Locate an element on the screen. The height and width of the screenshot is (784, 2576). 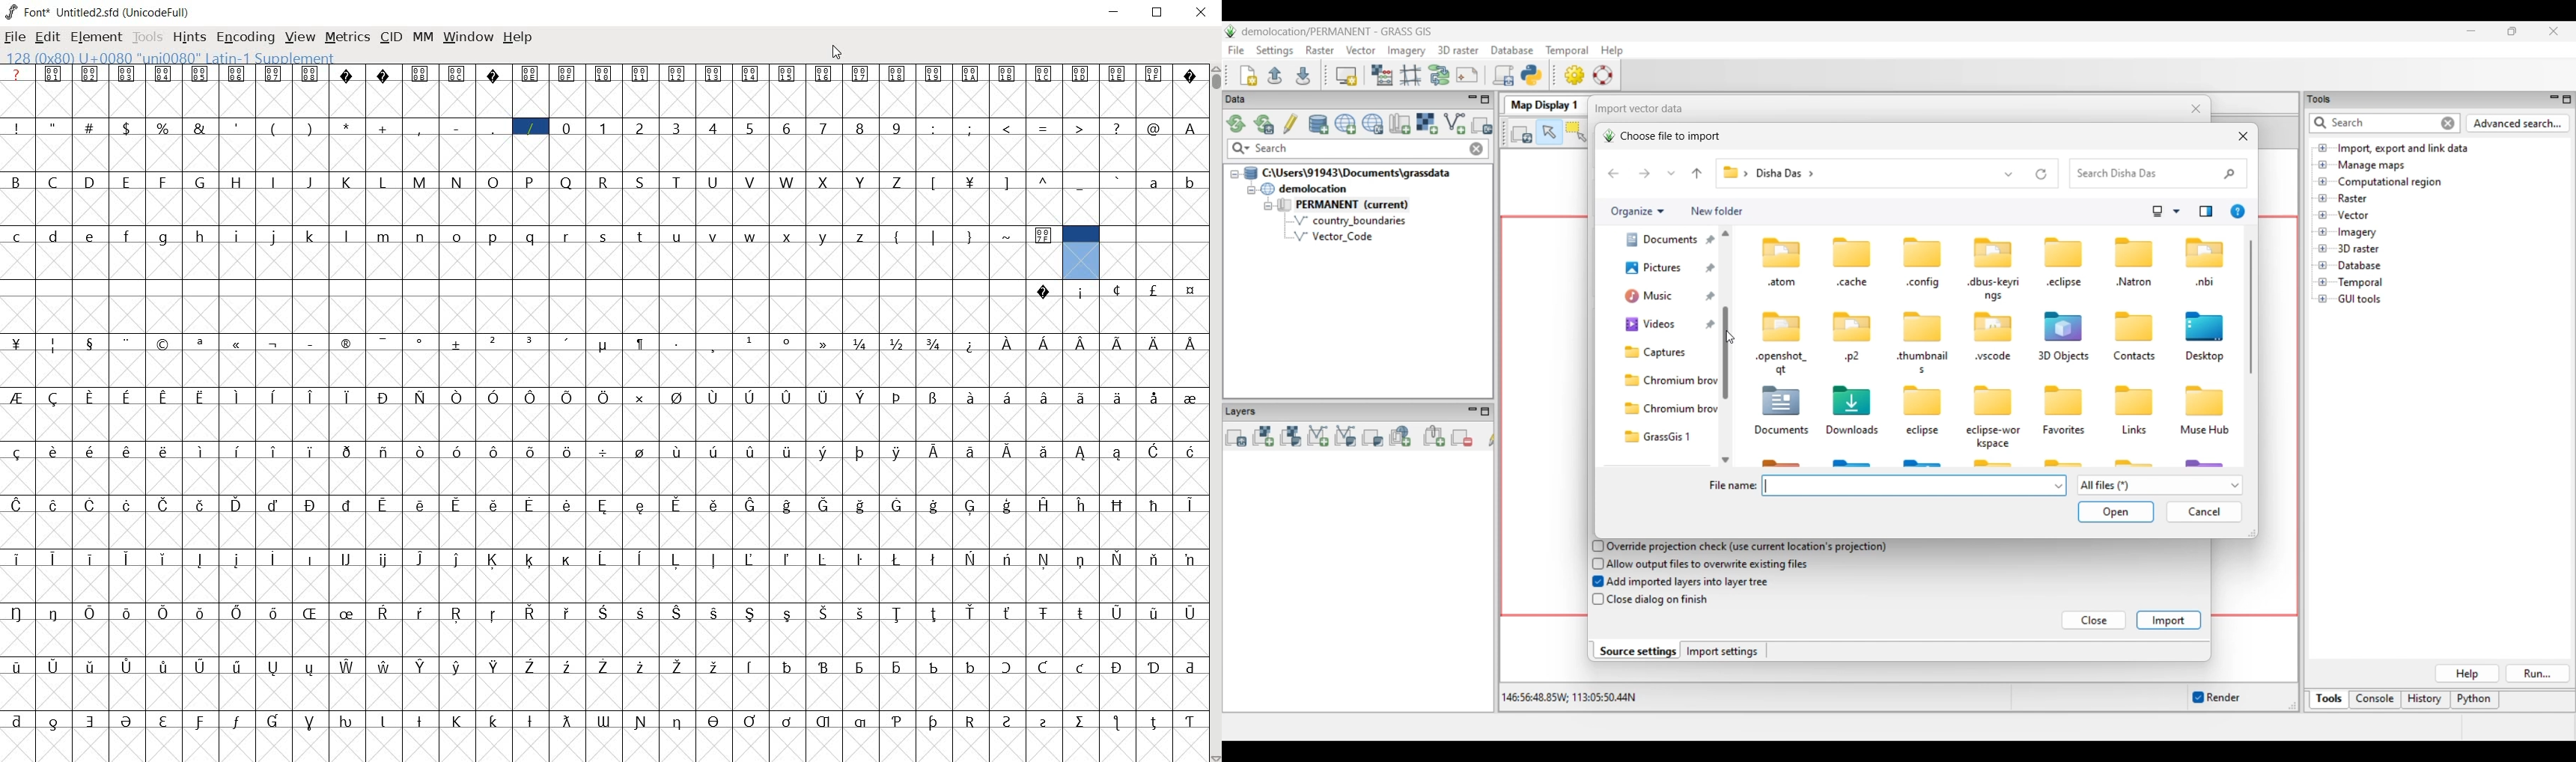
Symbol is located at coordinates (862, 343).